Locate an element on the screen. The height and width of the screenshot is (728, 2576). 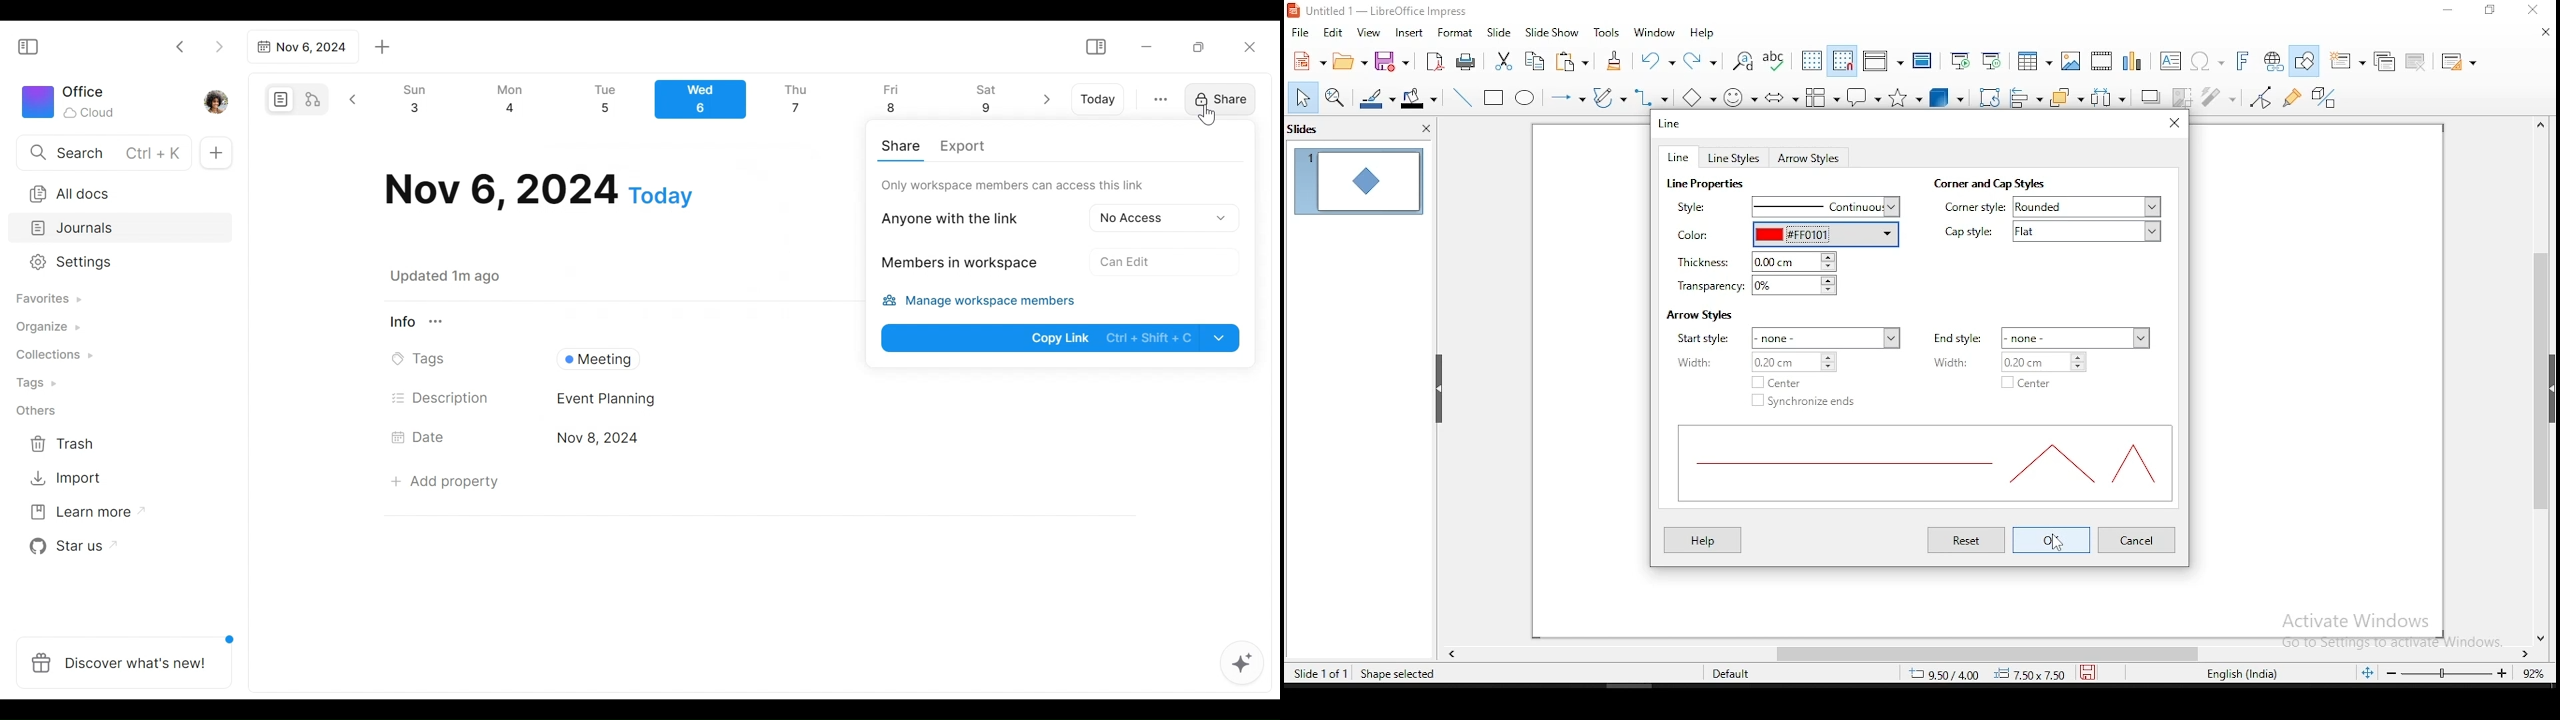
table is located at coordinates (2035, 59).